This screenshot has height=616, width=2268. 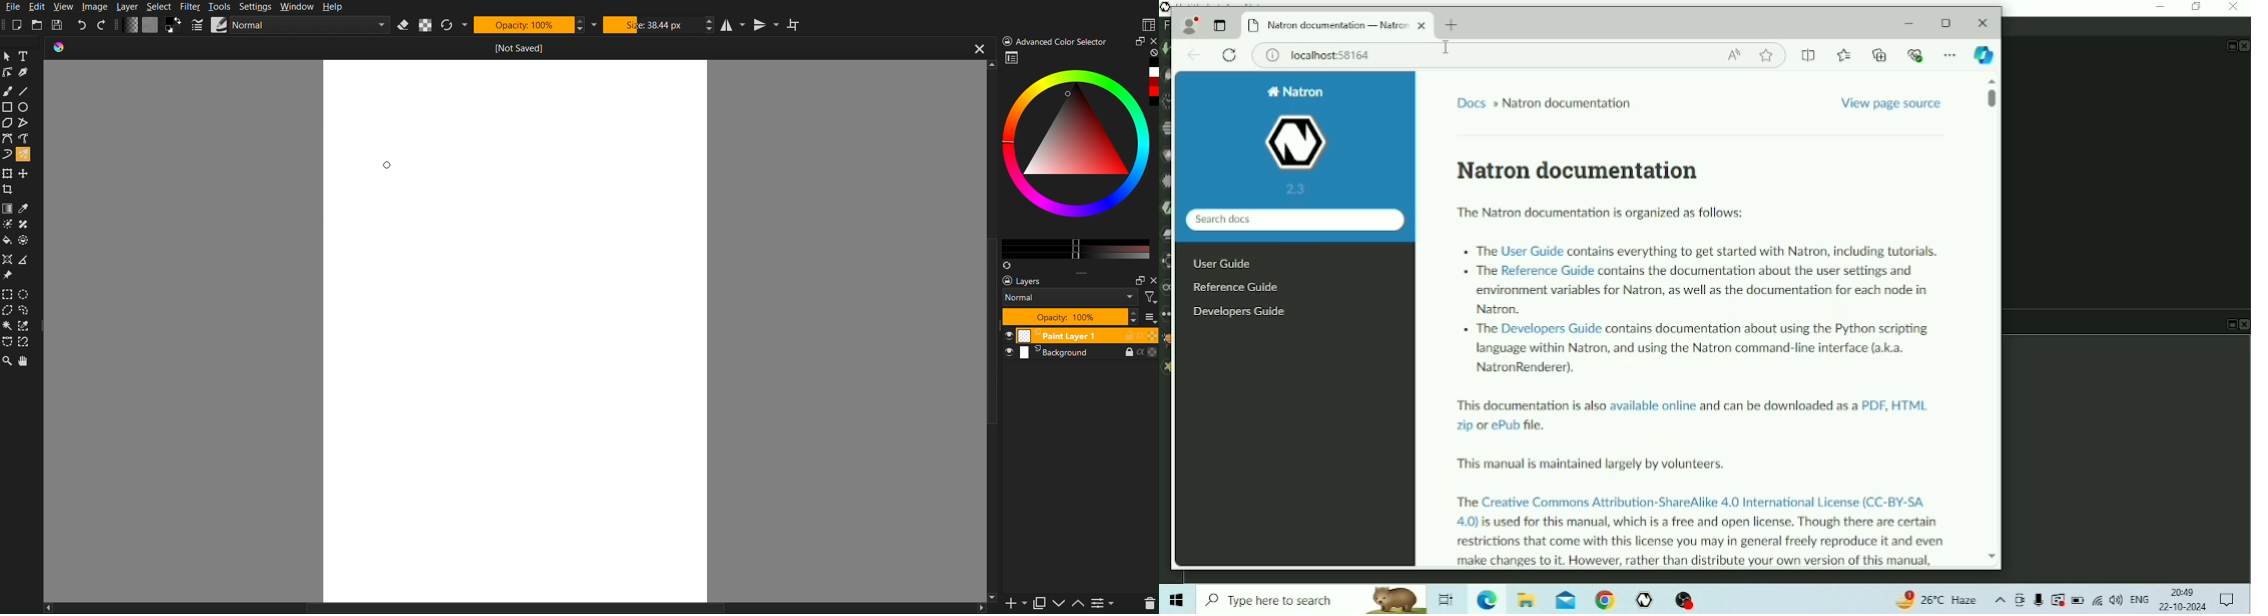 I want to click on Texture, so click(x=150, y=25).